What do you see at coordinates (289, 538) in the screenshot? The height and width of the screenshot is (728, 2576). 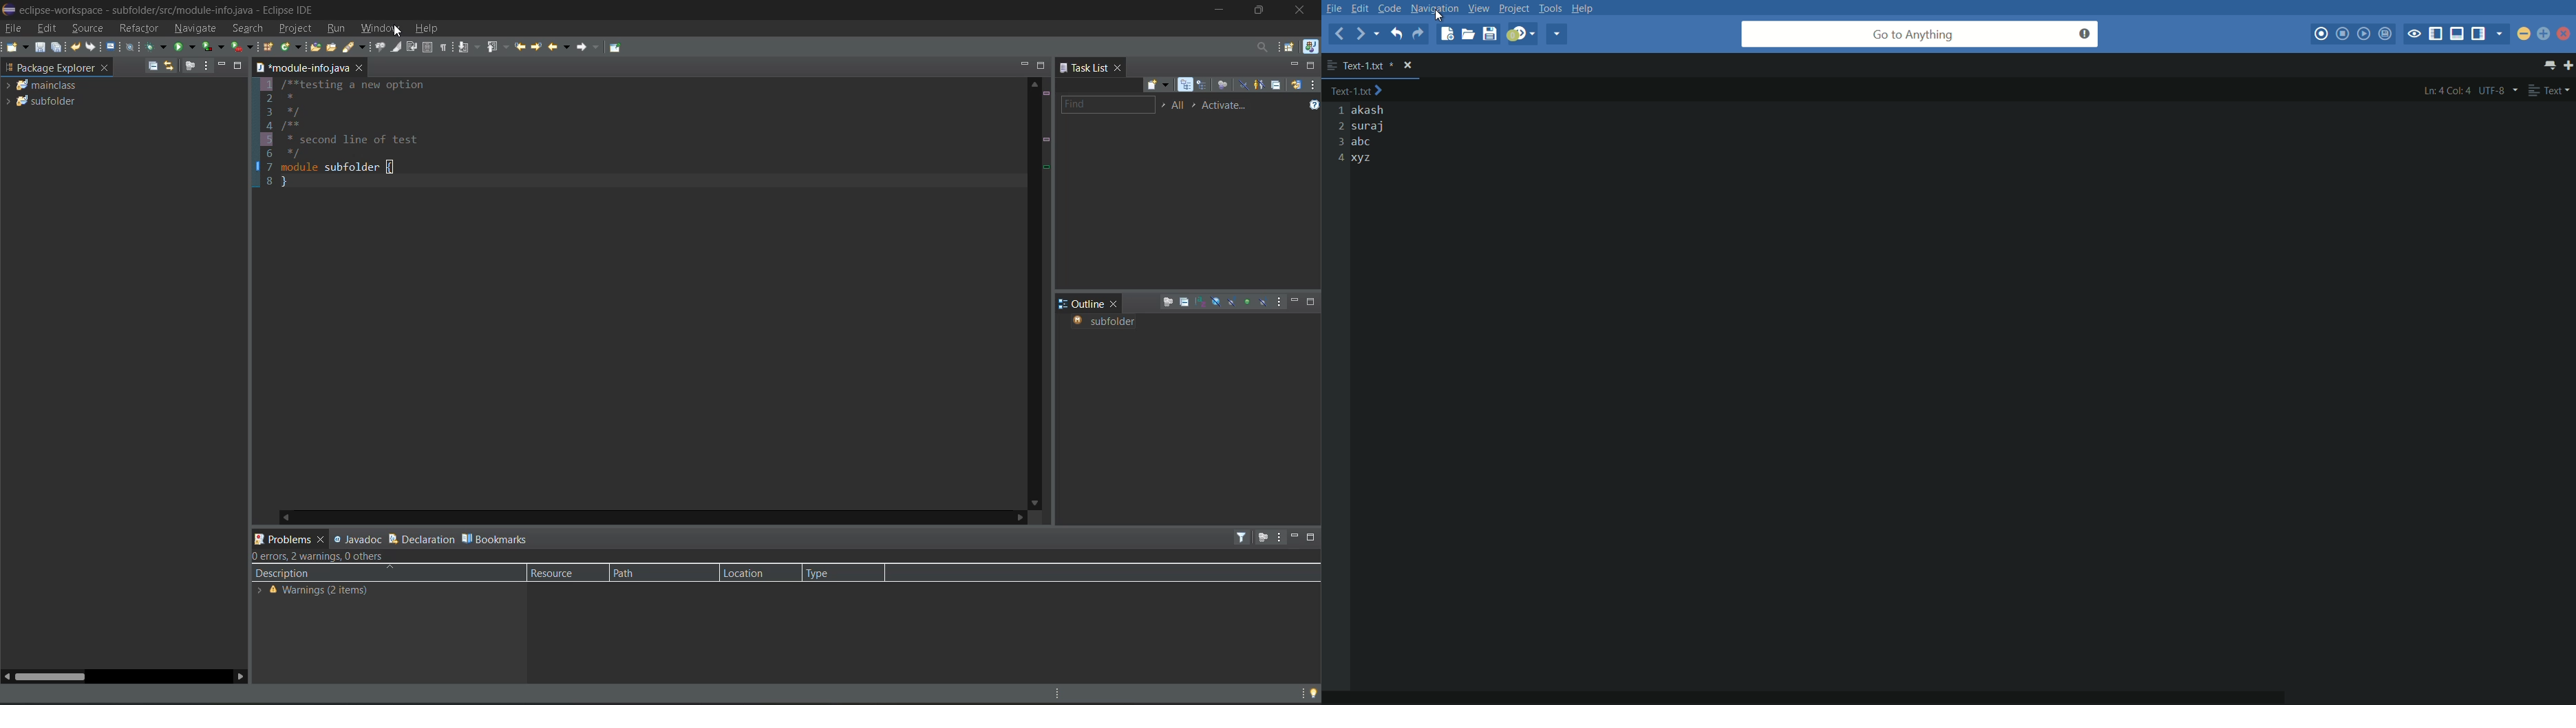 I see `problems` at bounding box center [289, 538].